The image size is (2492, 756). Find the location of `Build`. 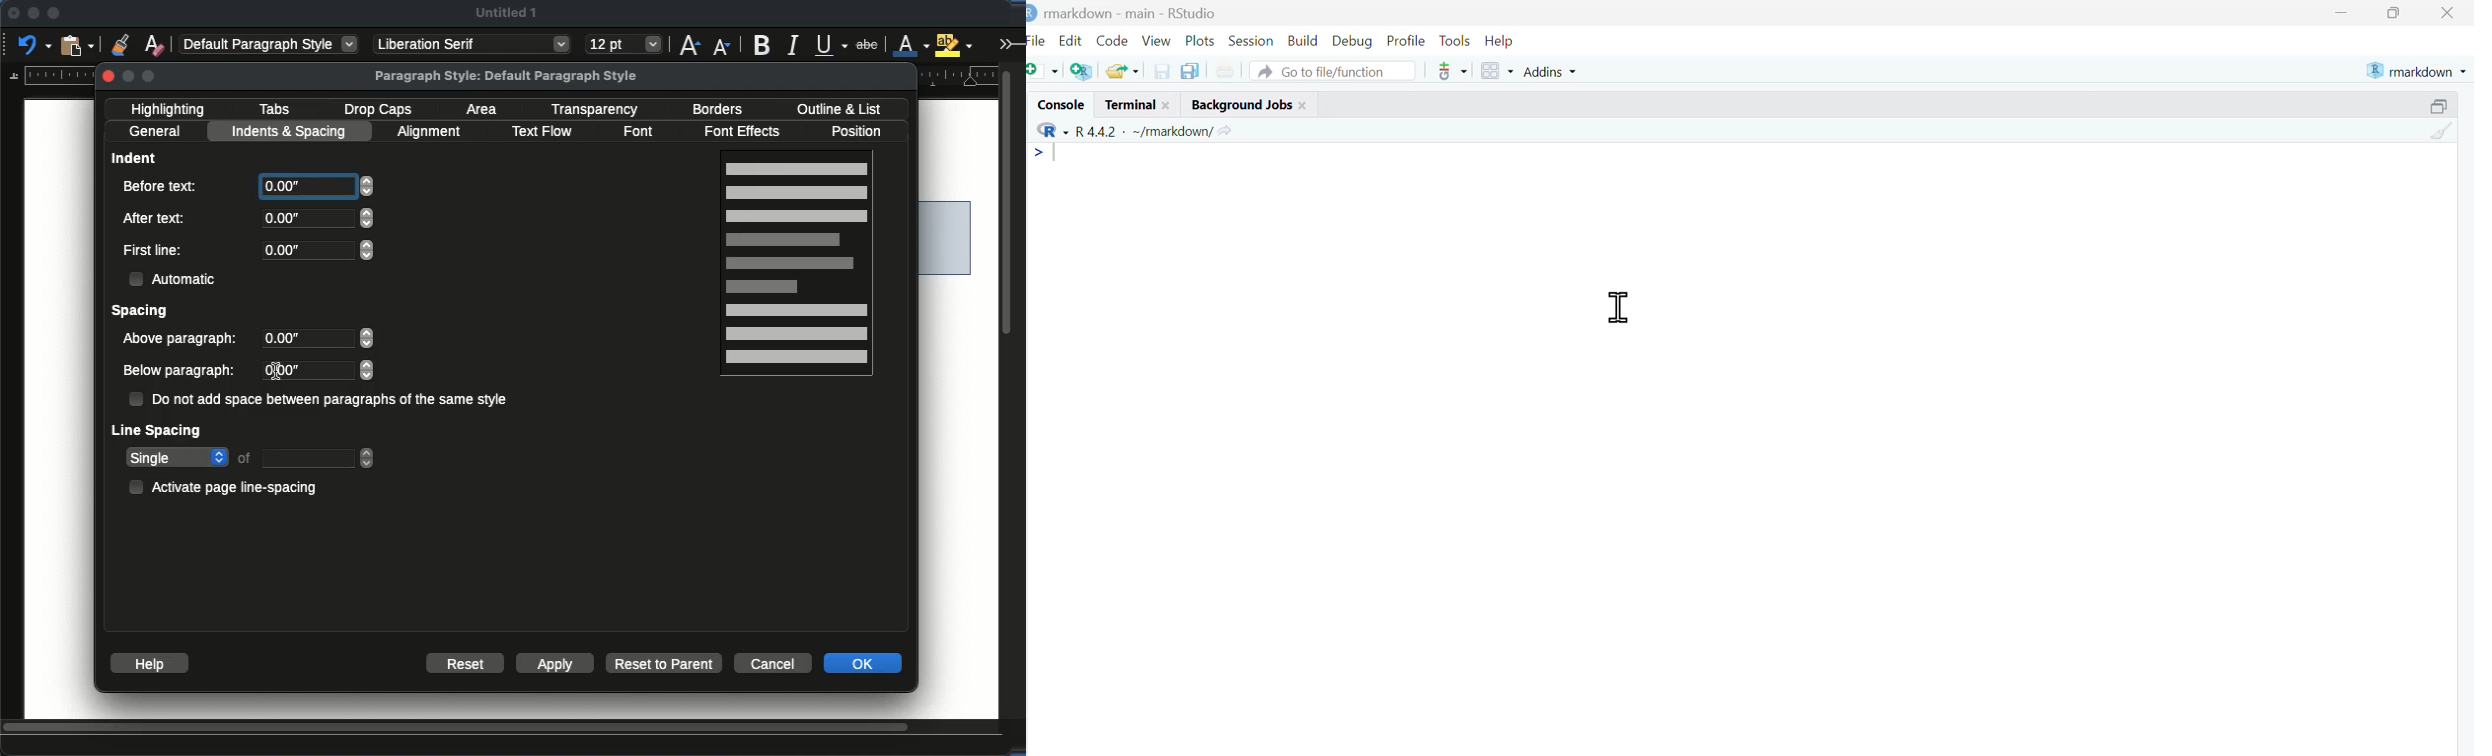

Build is located at coordinates (1304, 37).